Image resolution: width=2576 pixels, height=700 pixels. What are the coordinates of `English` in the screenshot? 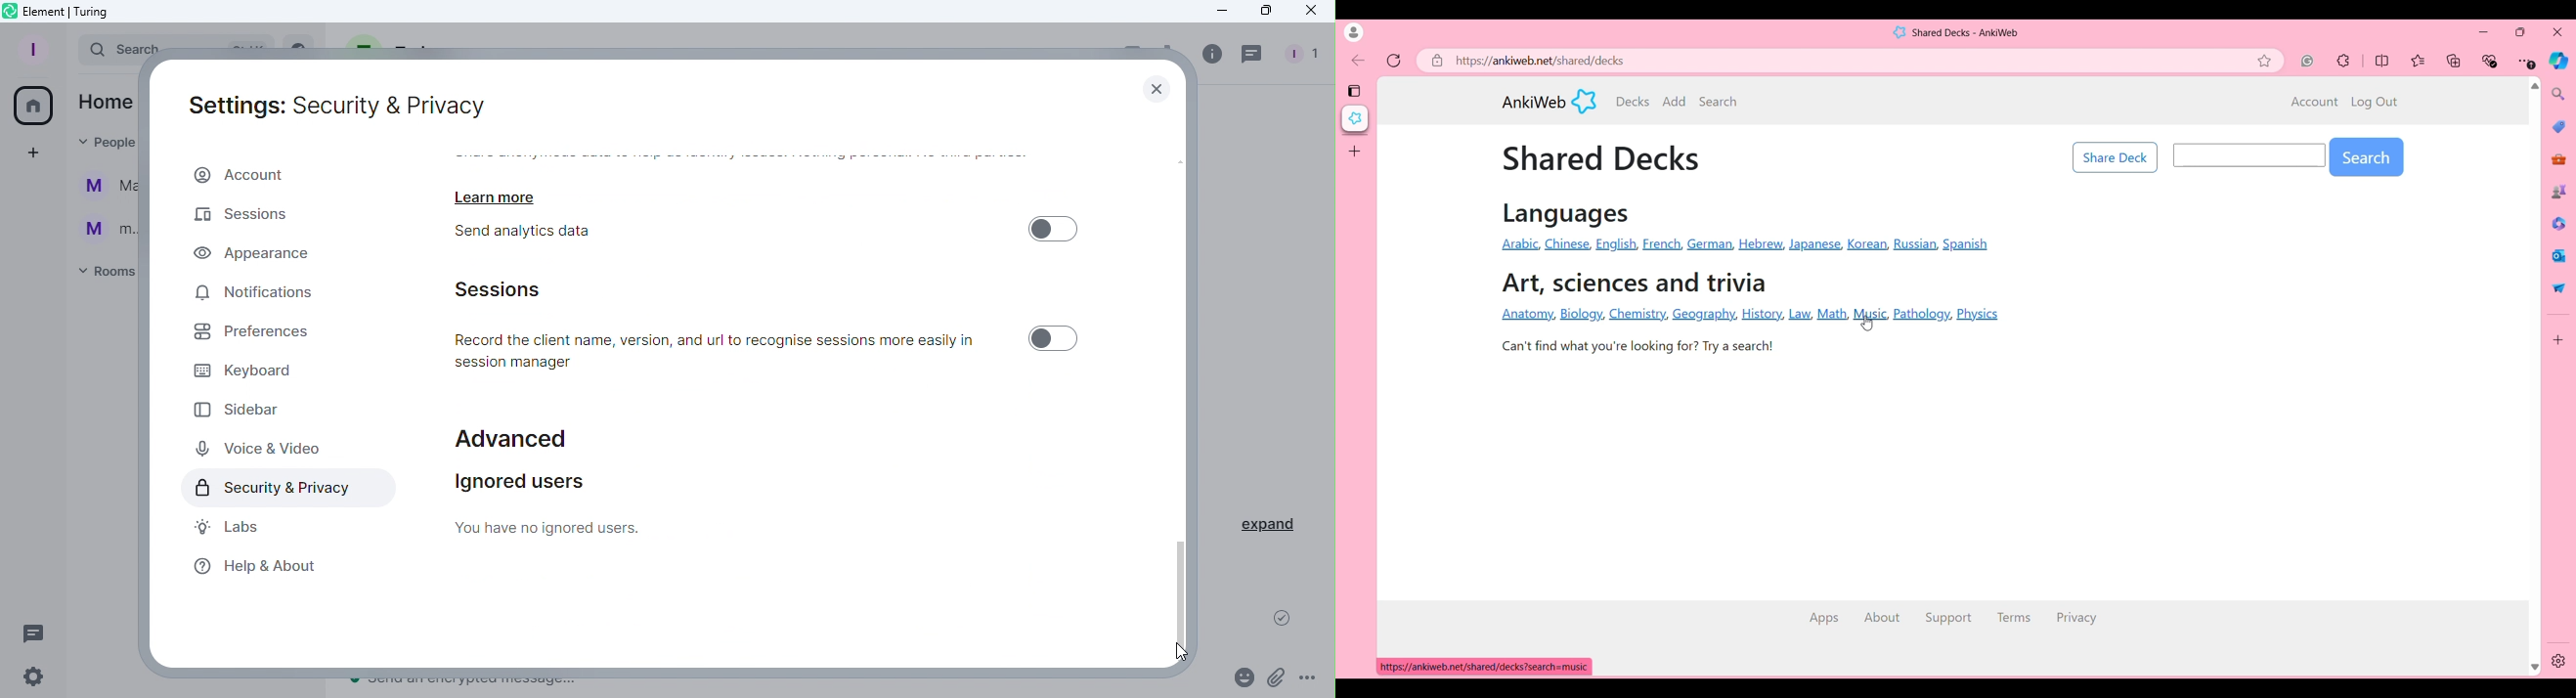 It's located at (1615, 244).